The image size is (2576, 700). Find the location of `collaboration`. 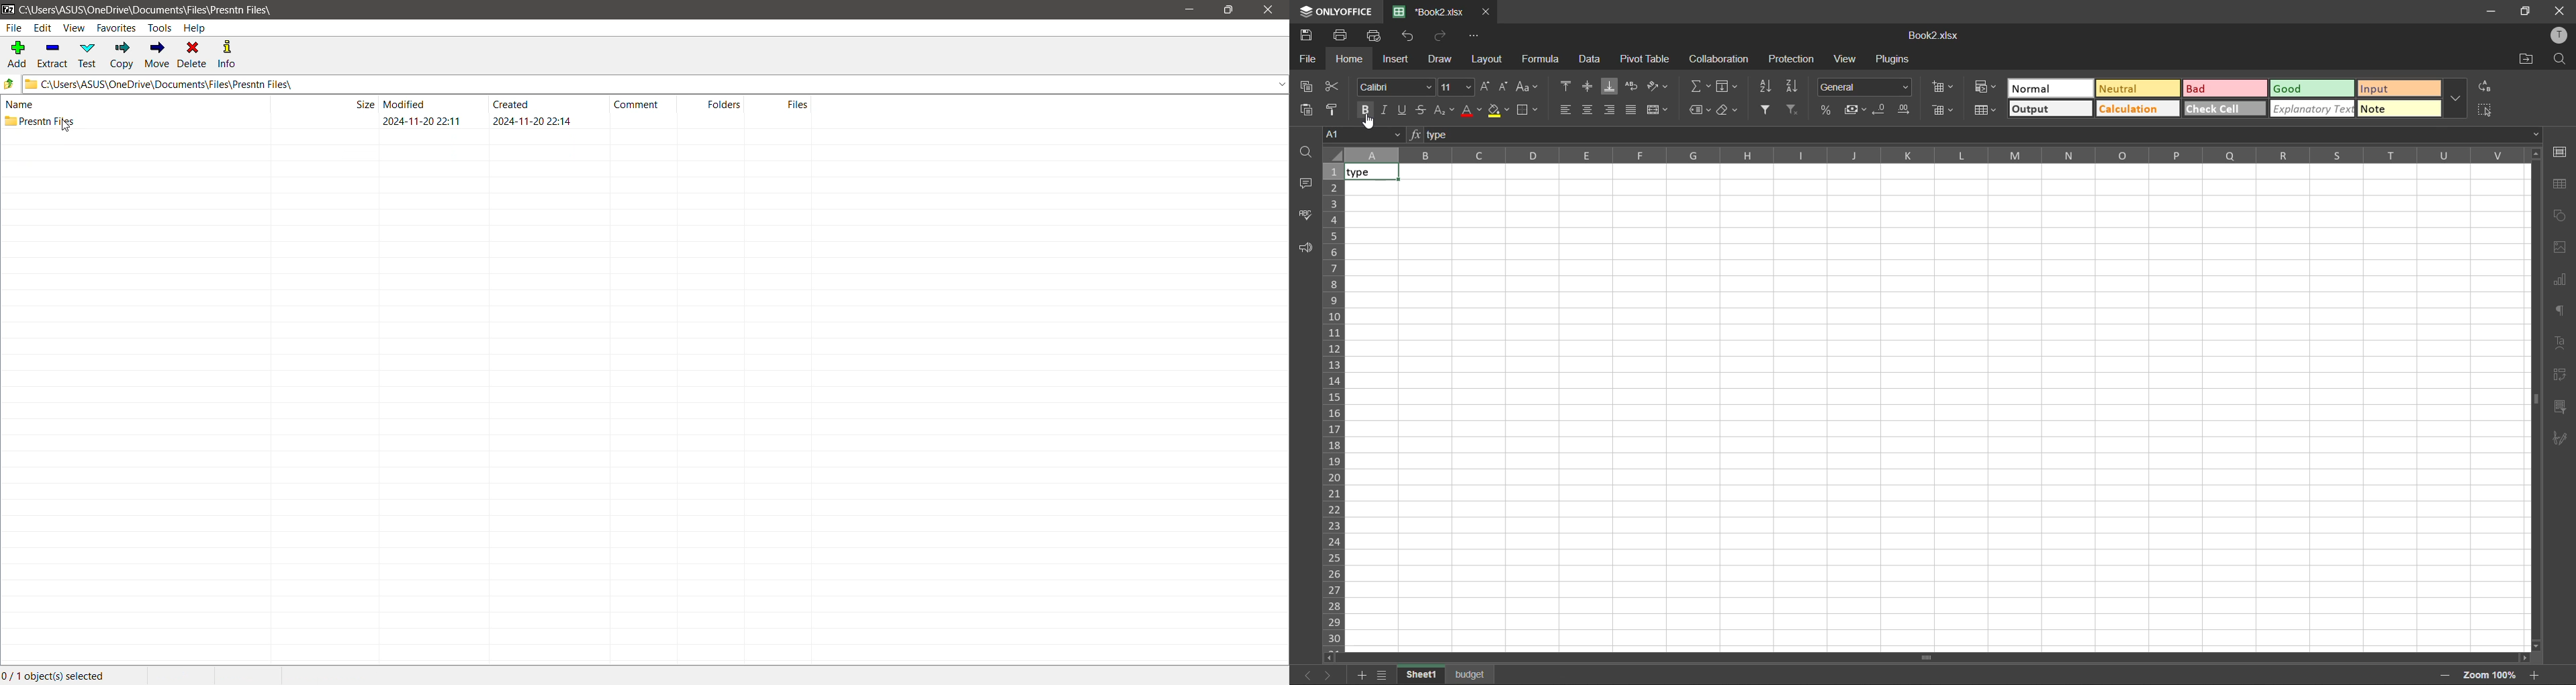

collaboration is located at coordinates (1720, 61).